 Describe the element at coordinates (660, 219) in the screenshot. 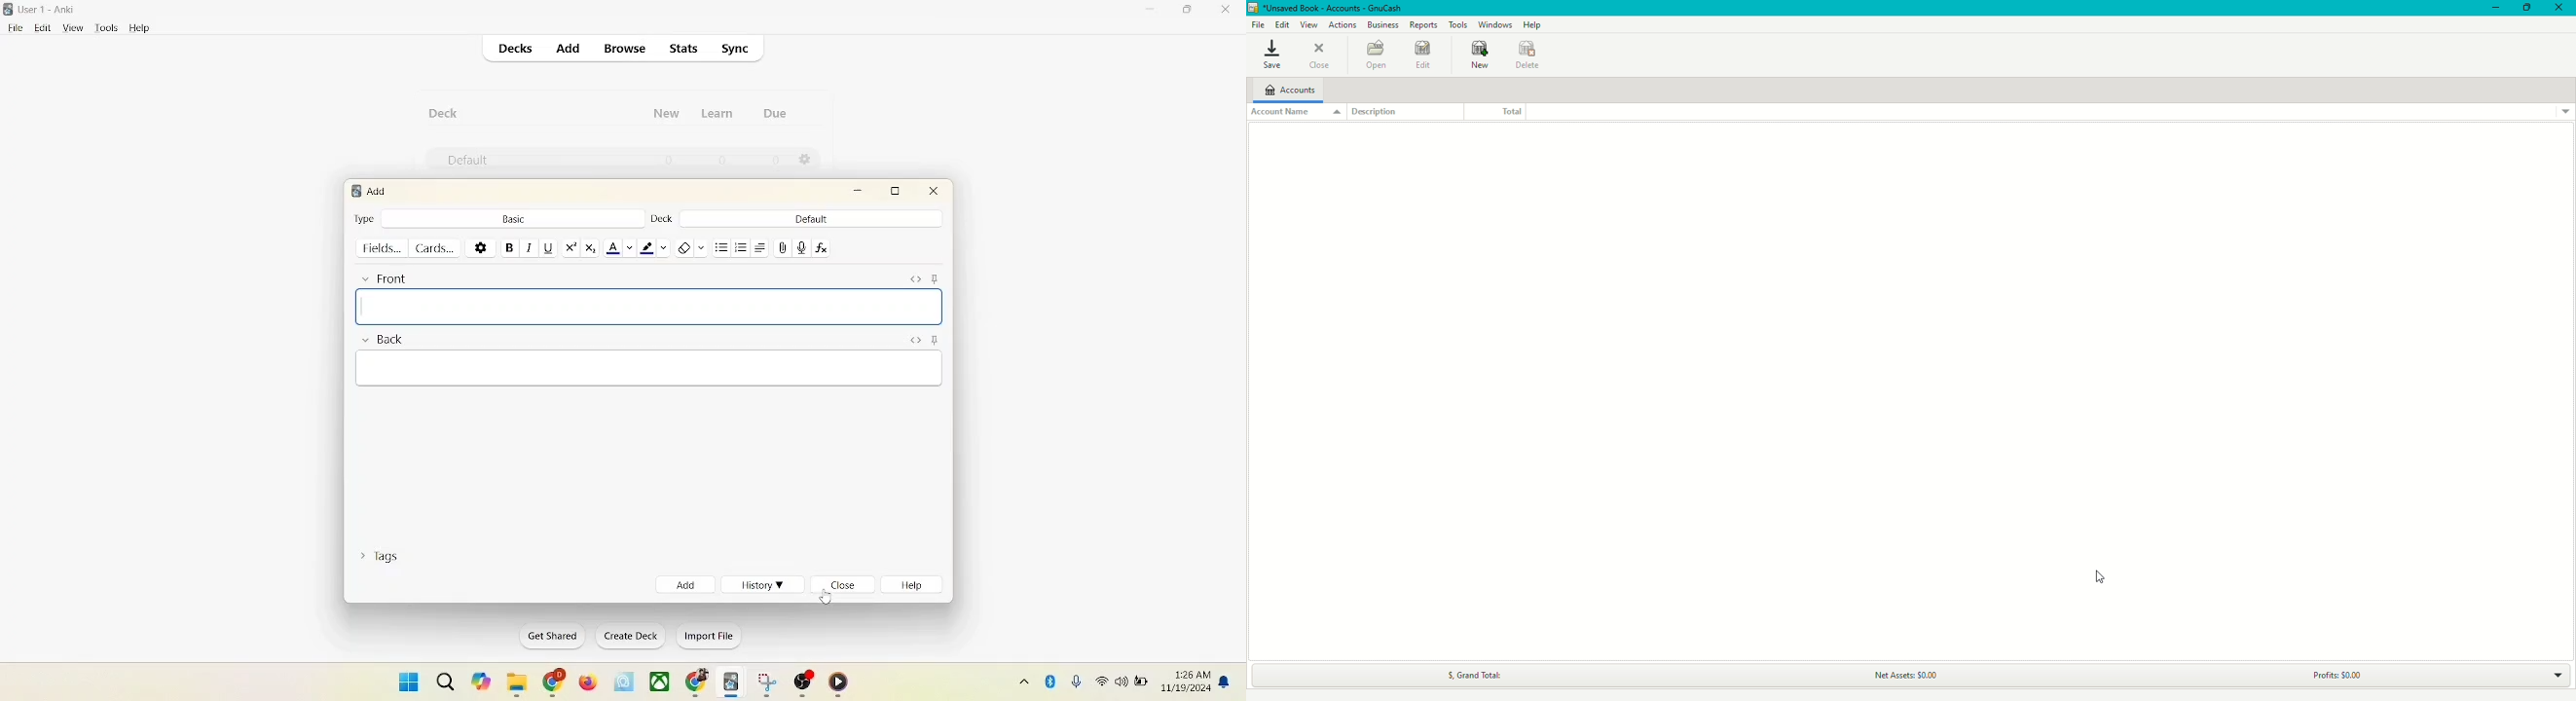

I see `deck` at that location.